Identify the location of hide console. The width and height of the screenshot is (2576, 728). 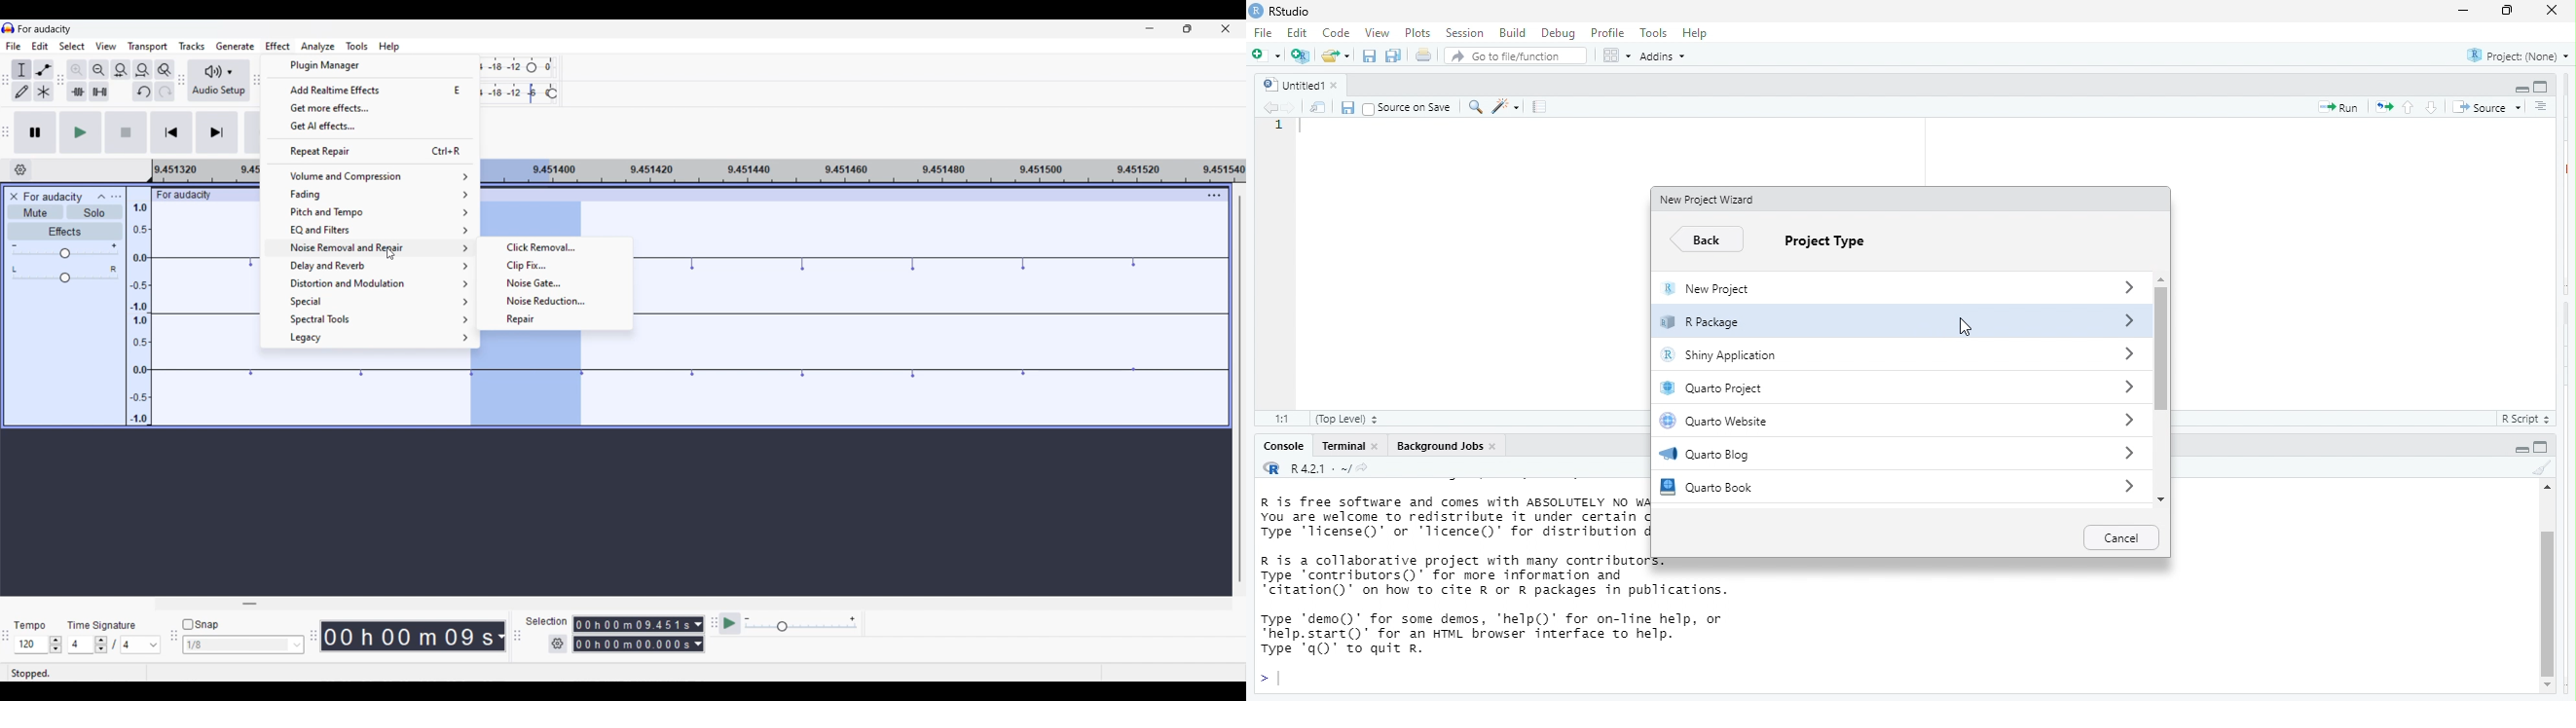
(2543, 447).